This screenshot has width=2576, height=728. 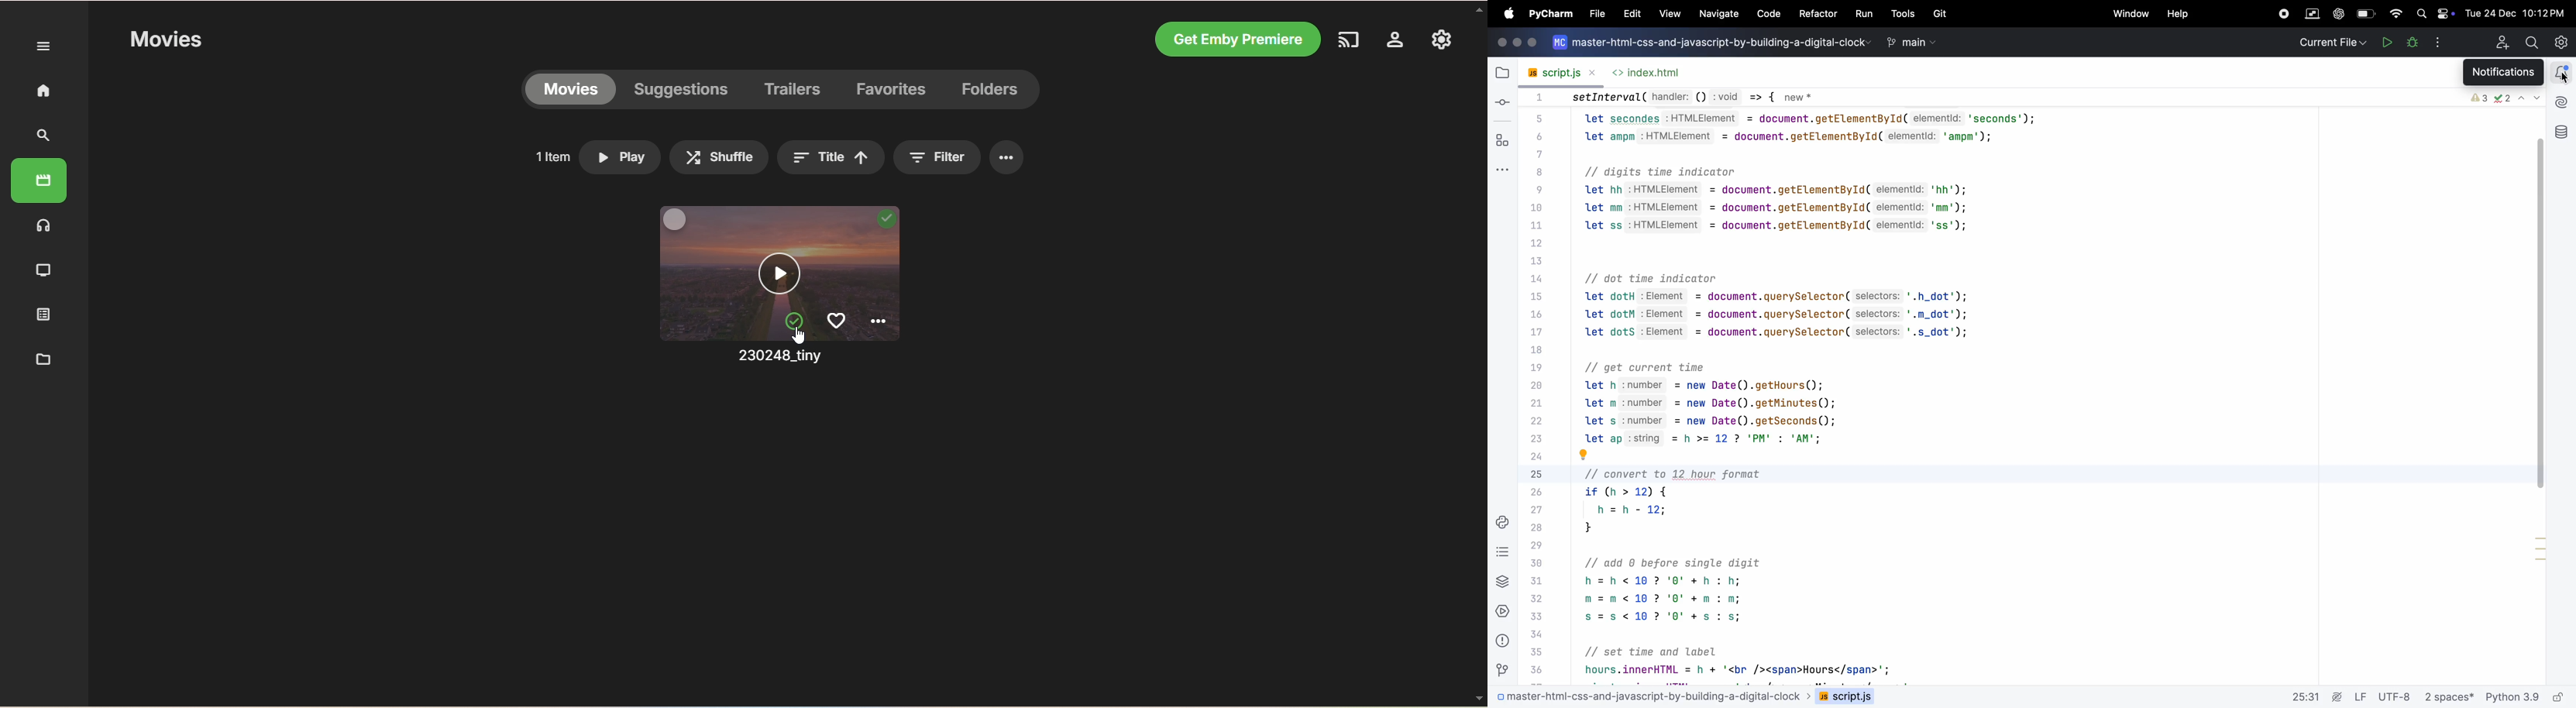 I want to click on search, so click(x=2530, y=42).